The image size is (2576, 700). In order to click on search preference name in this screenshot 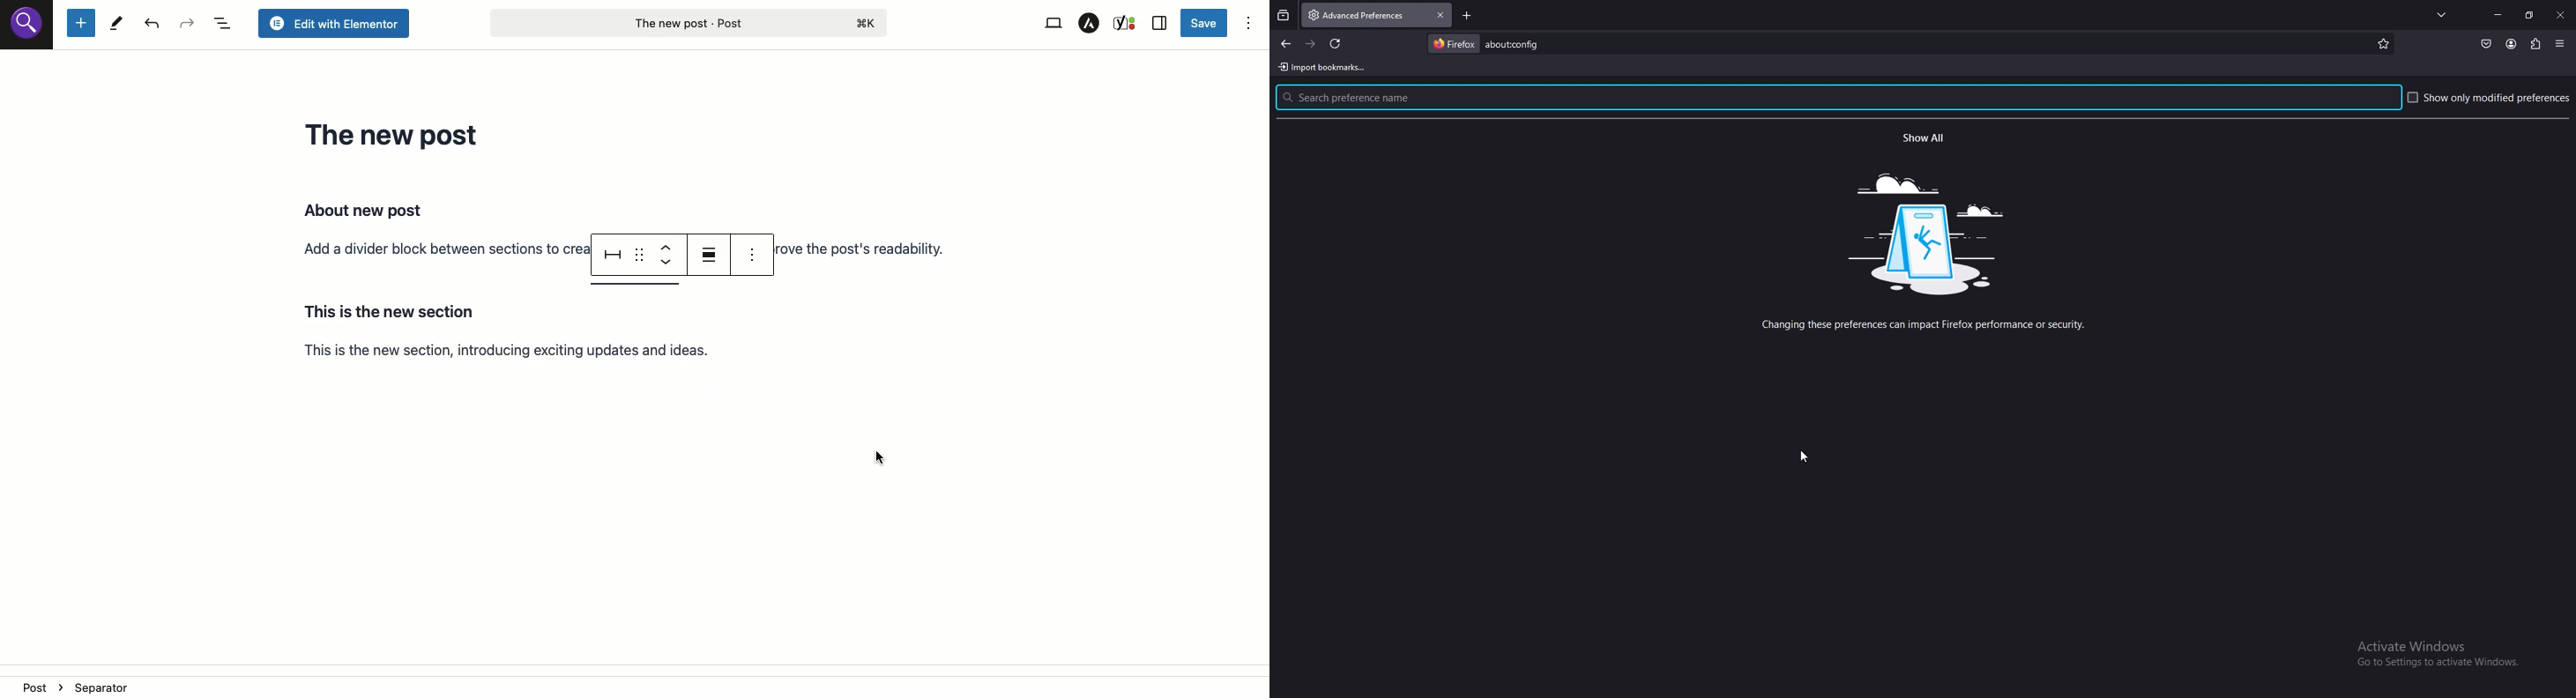, I will do `click(1837, 97)`.